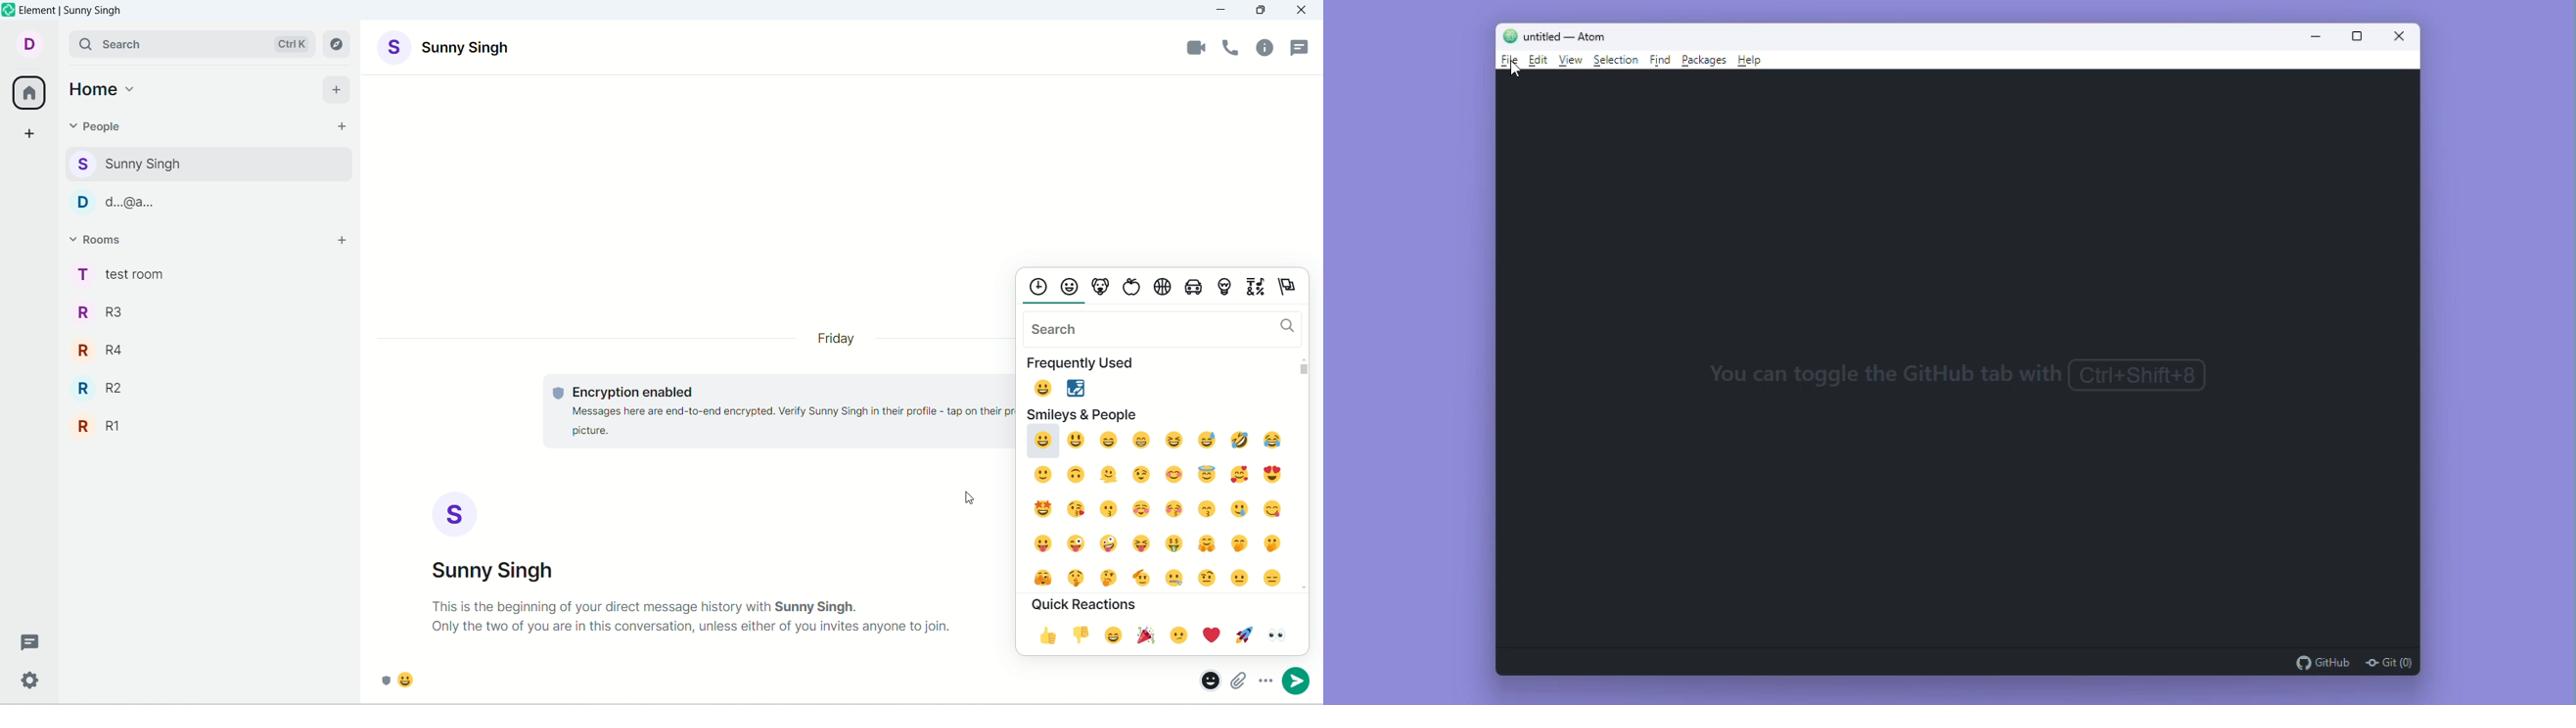 The height and width of the screenshot is (728, 2576). I want to click on smiley, so click(1154, 506).